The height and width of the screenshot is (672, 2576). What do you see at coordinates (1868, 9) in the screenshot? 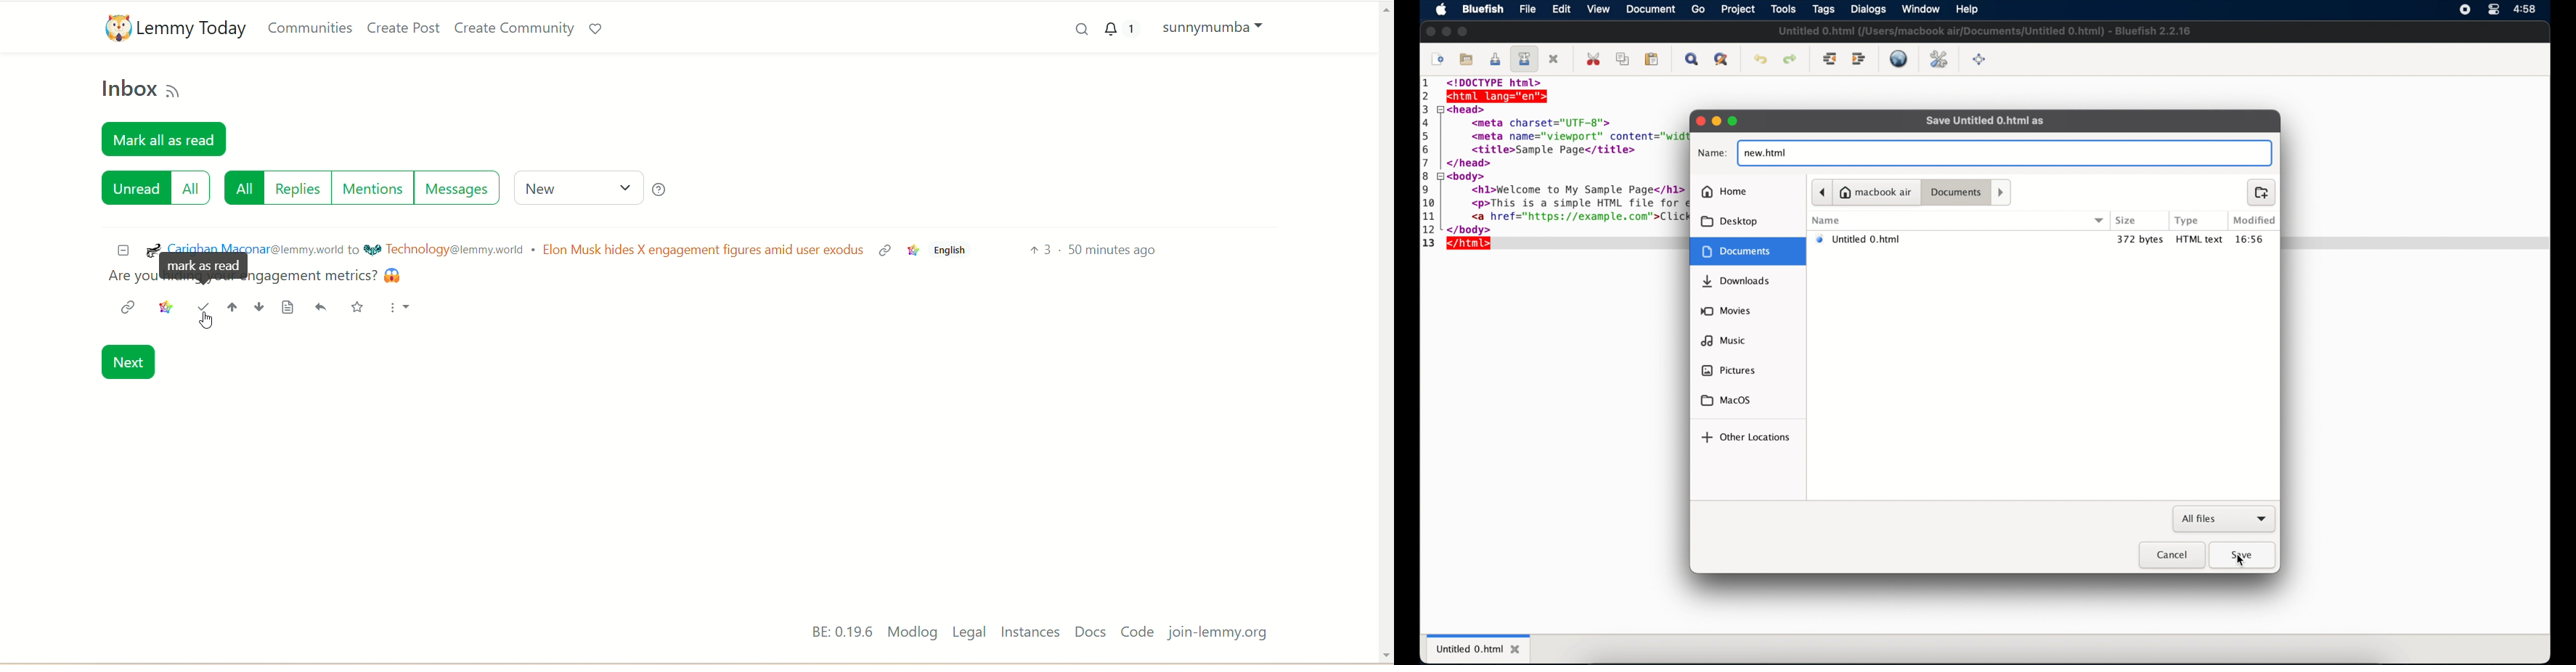
I see `dialogs` at bounding box center [1868, 9].